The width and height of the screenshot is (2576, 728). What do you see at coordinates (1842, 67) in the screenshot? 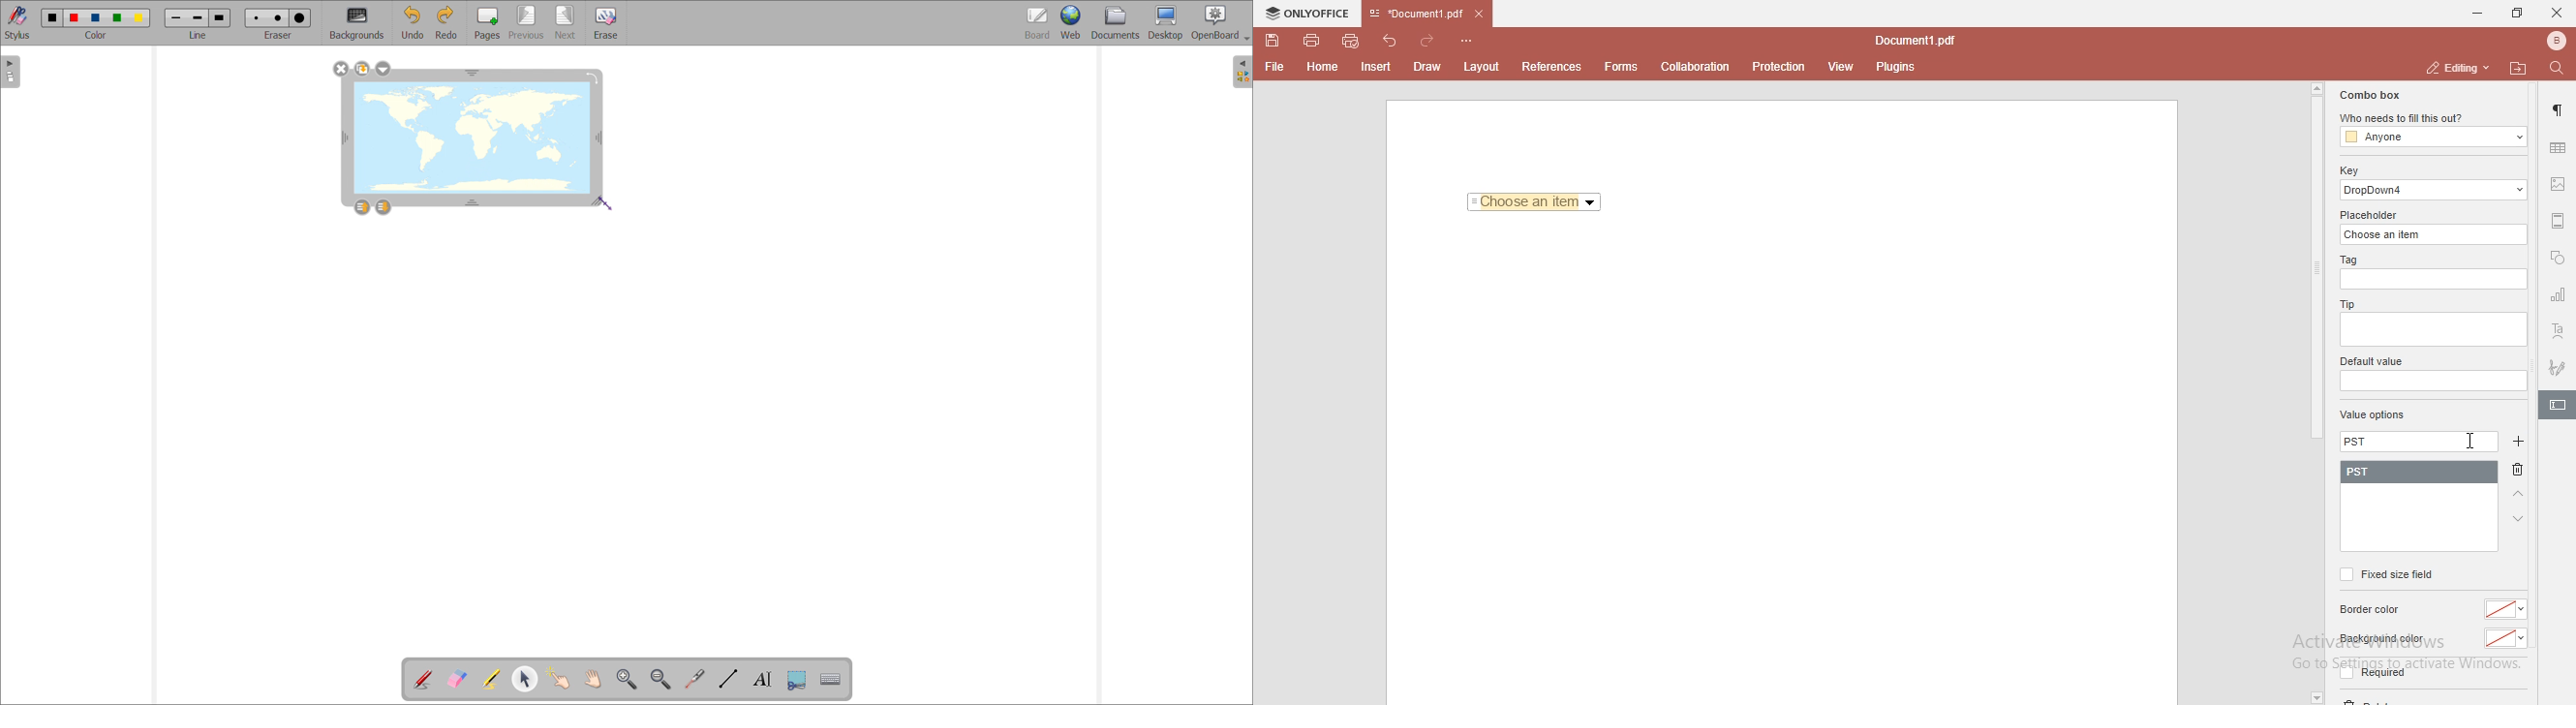
I see `view` at bounding box center [1842, 67].